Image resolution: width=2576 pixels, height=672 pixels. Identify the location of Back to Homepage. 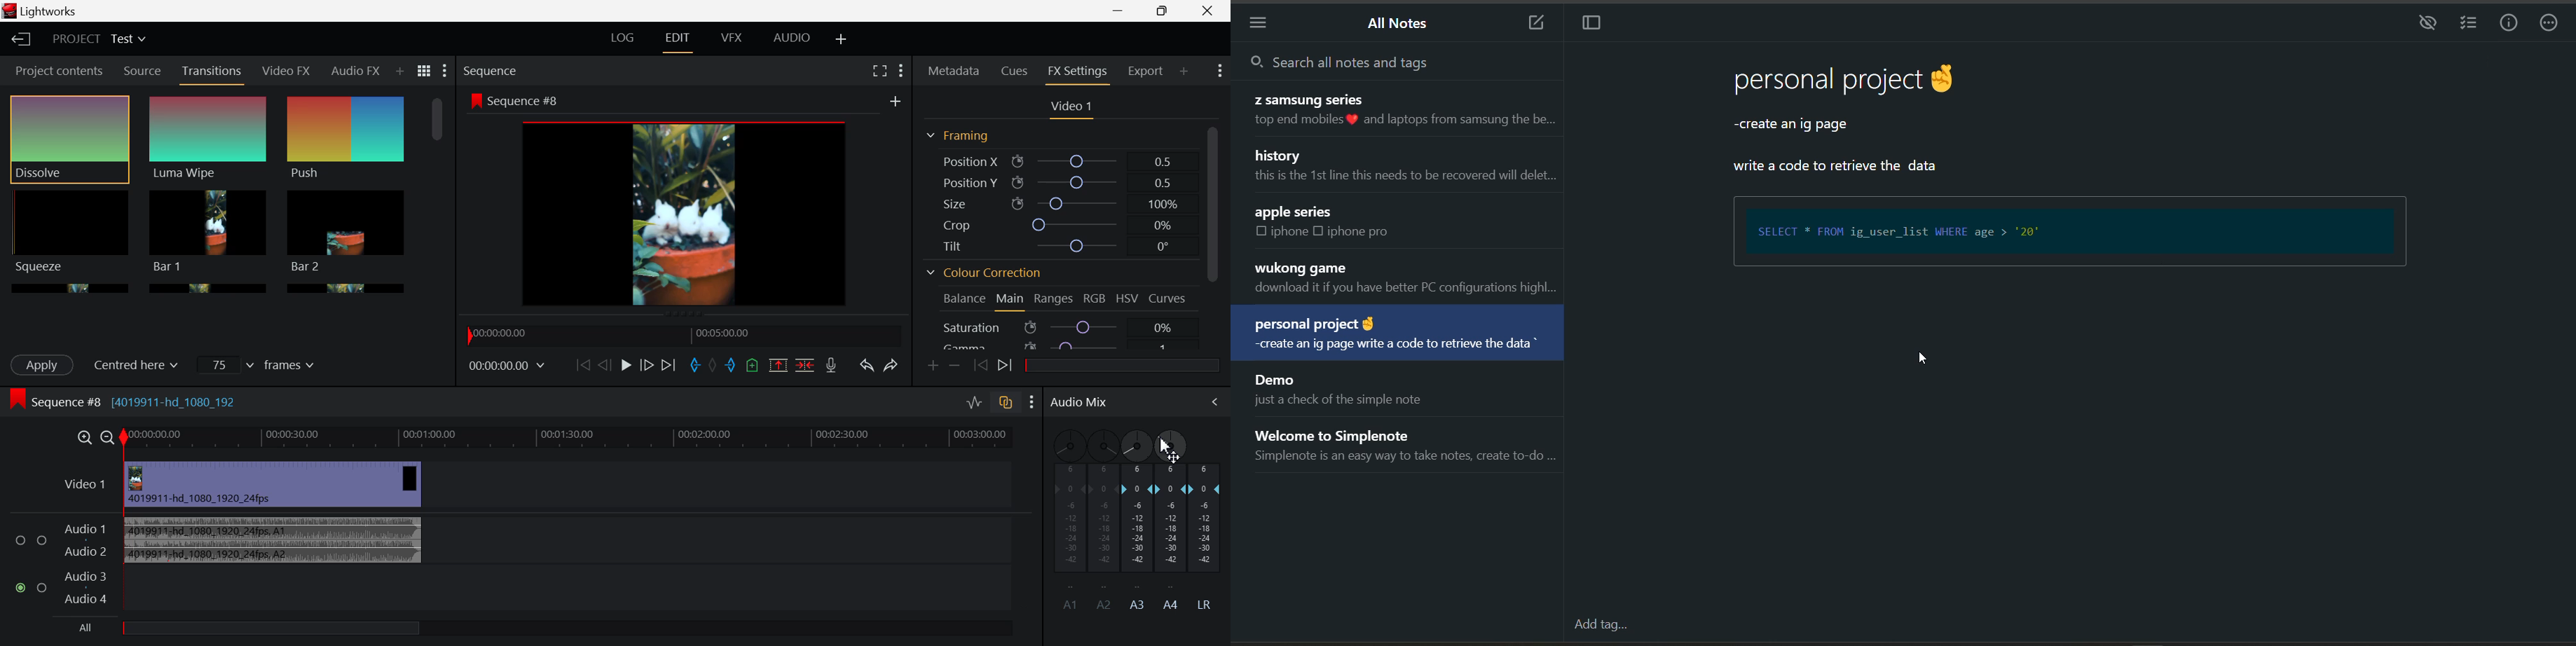
(19, 37).